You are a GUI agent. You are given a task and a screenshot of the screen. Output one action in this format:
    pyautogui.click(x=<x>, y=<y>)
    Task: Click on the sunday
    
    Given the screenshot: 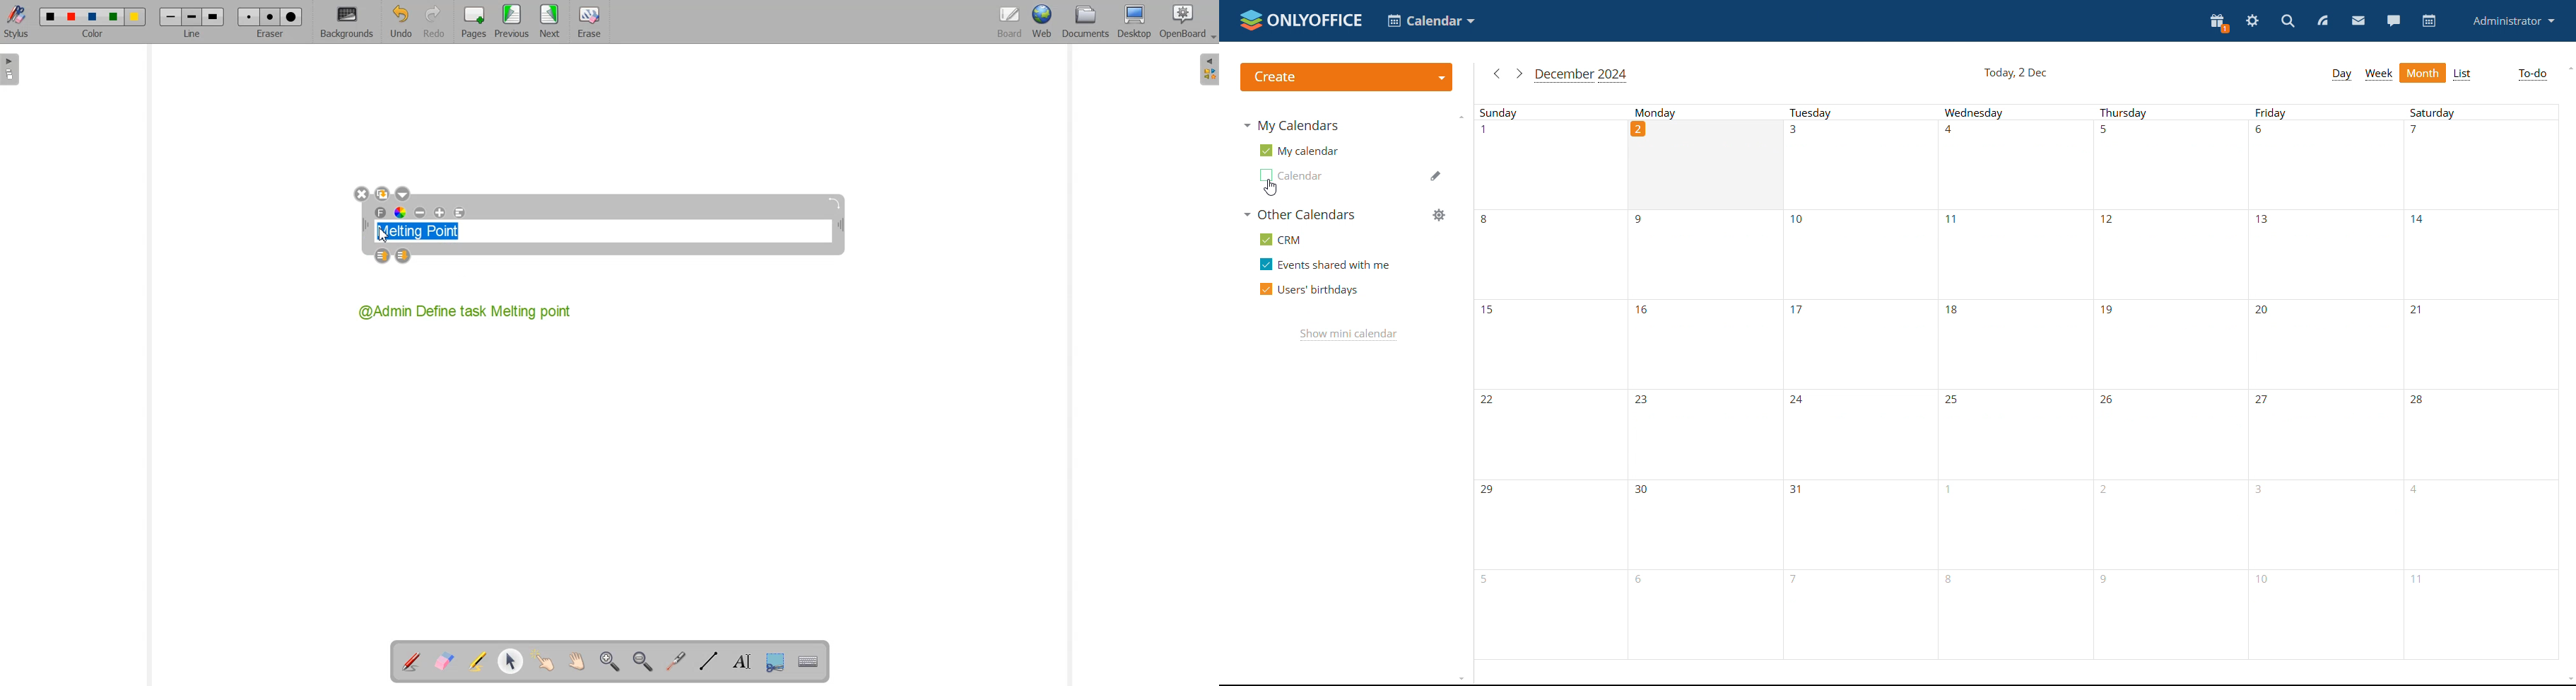 What is the action you would take?
    pyautogui.click(x=1551, y=111)
    